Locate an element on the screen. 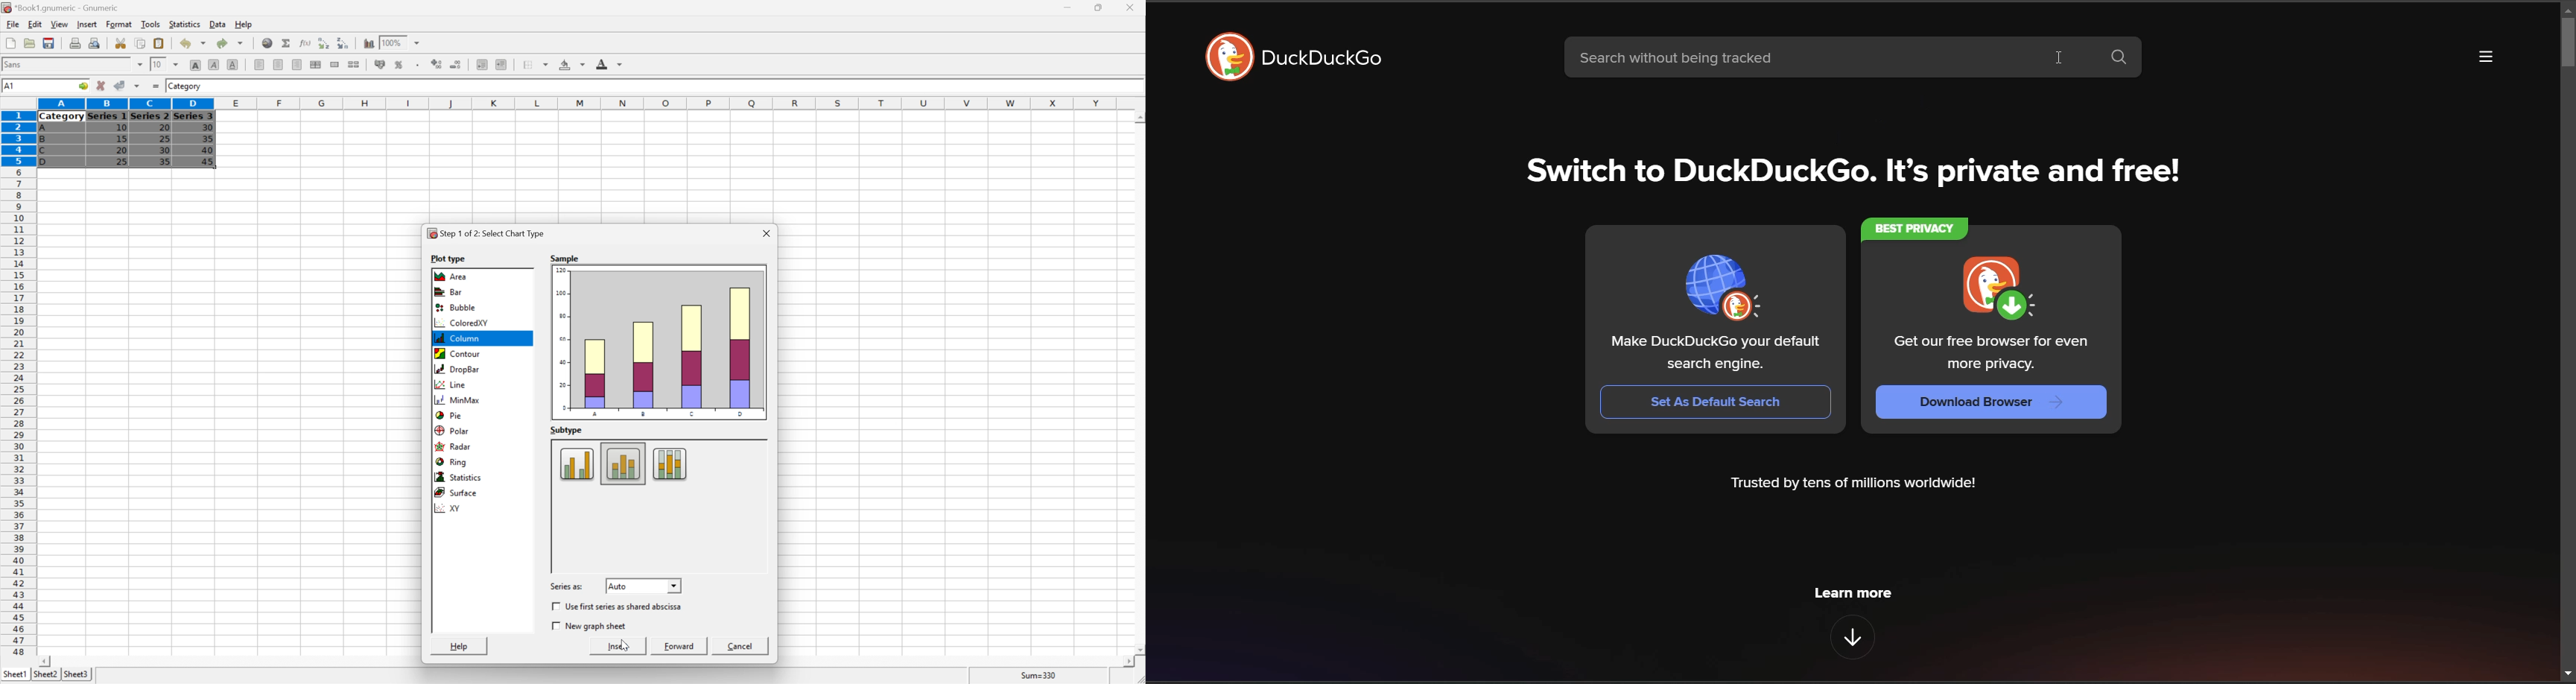  35 is located at coordinates (208, 138).